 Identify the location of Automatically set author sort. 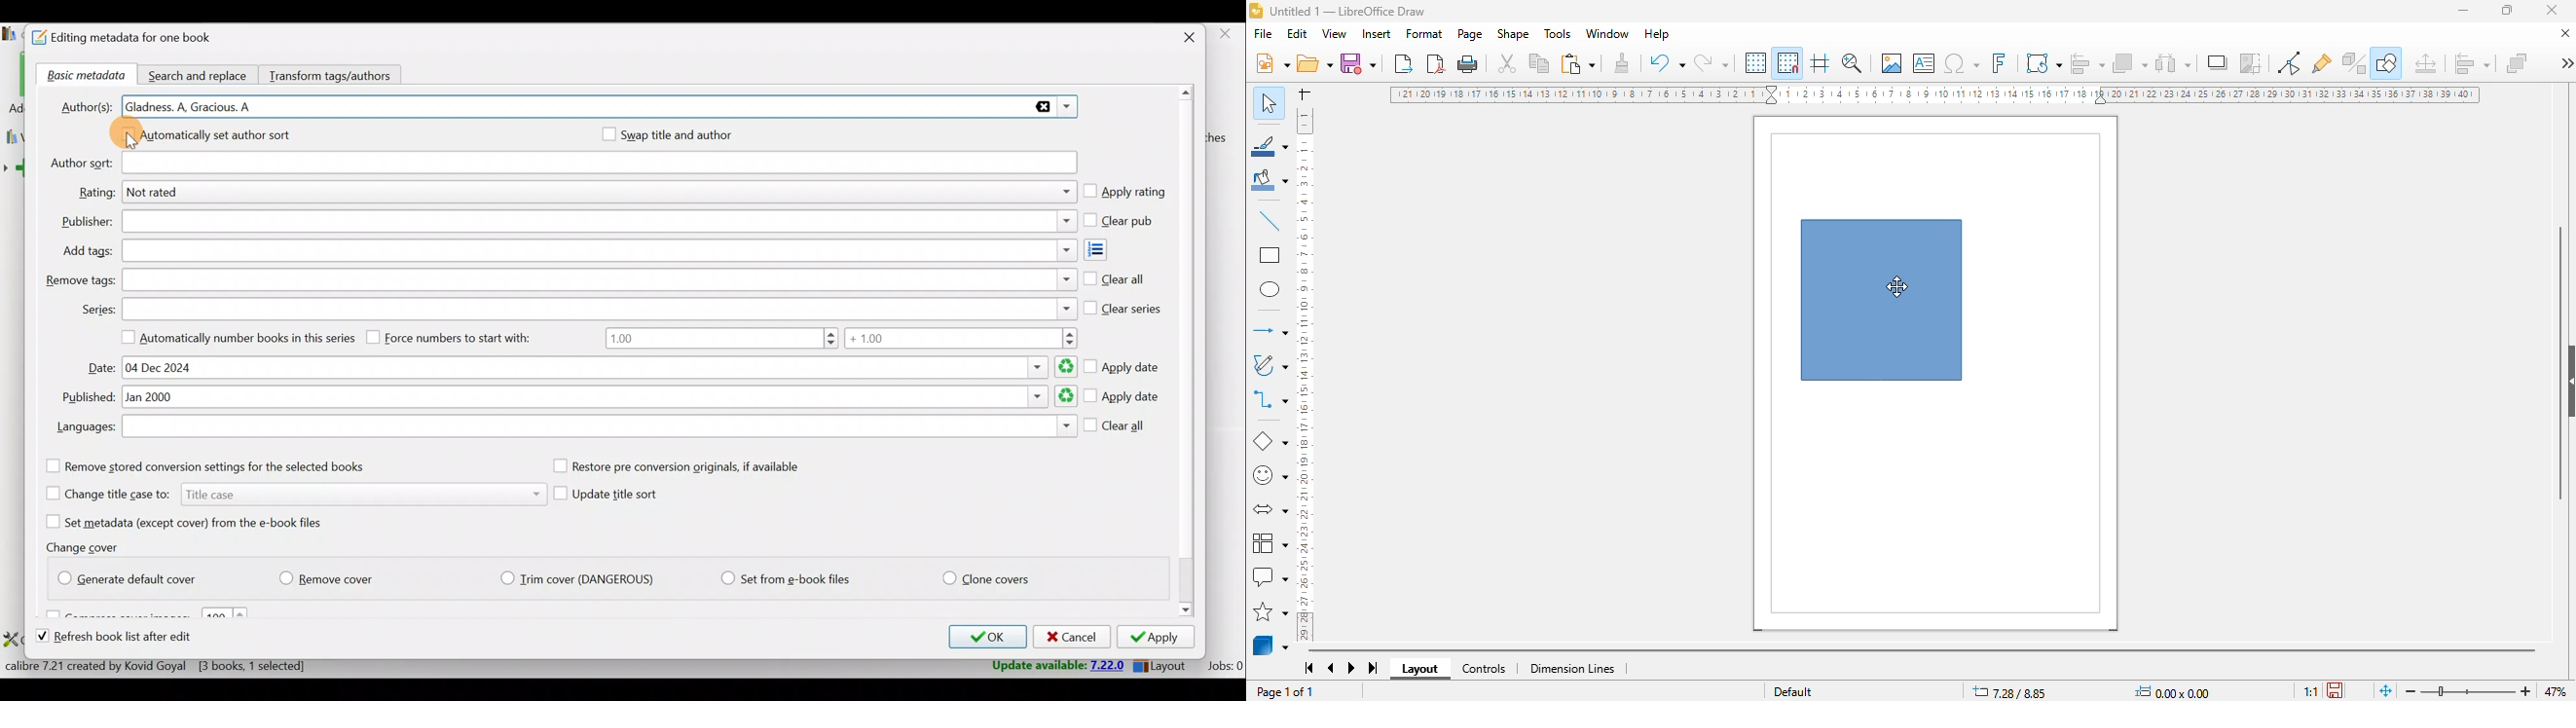
(216, 137).